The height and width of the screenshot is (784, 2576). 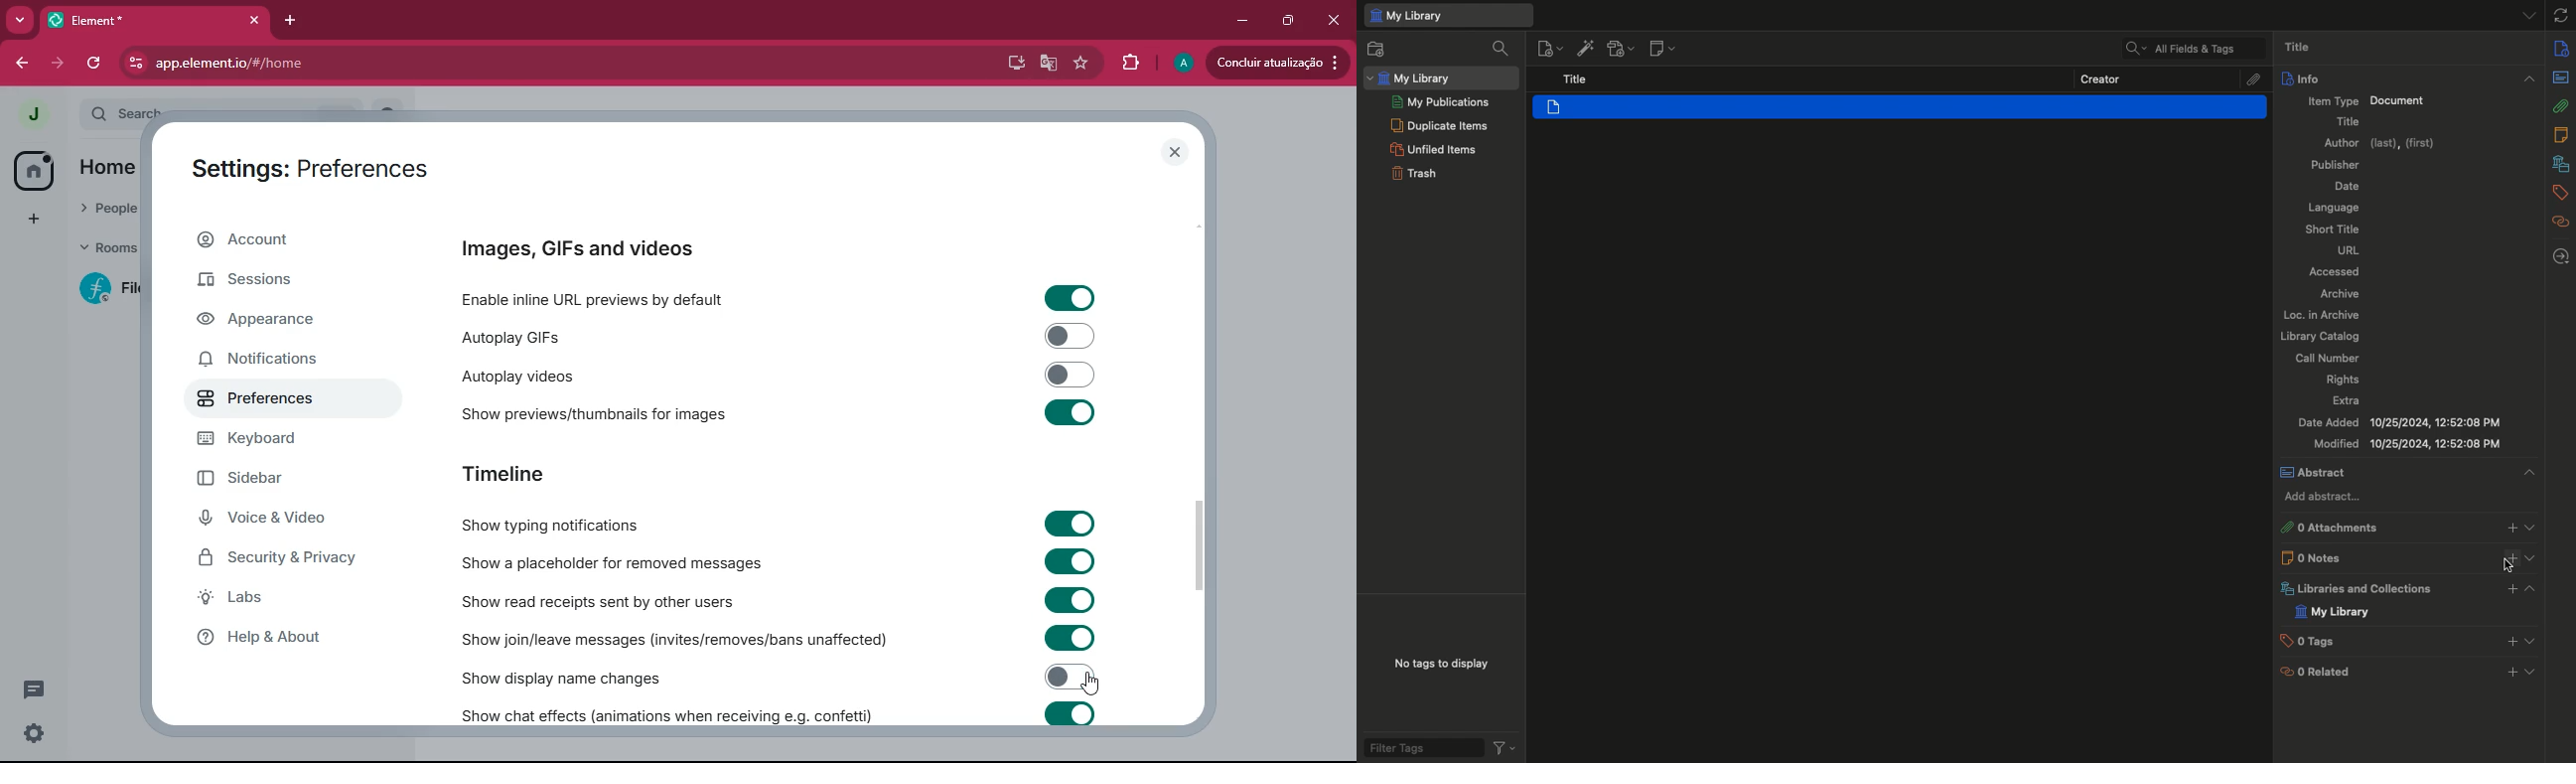 I want to click on keyboard, so click(x=260, y=440).